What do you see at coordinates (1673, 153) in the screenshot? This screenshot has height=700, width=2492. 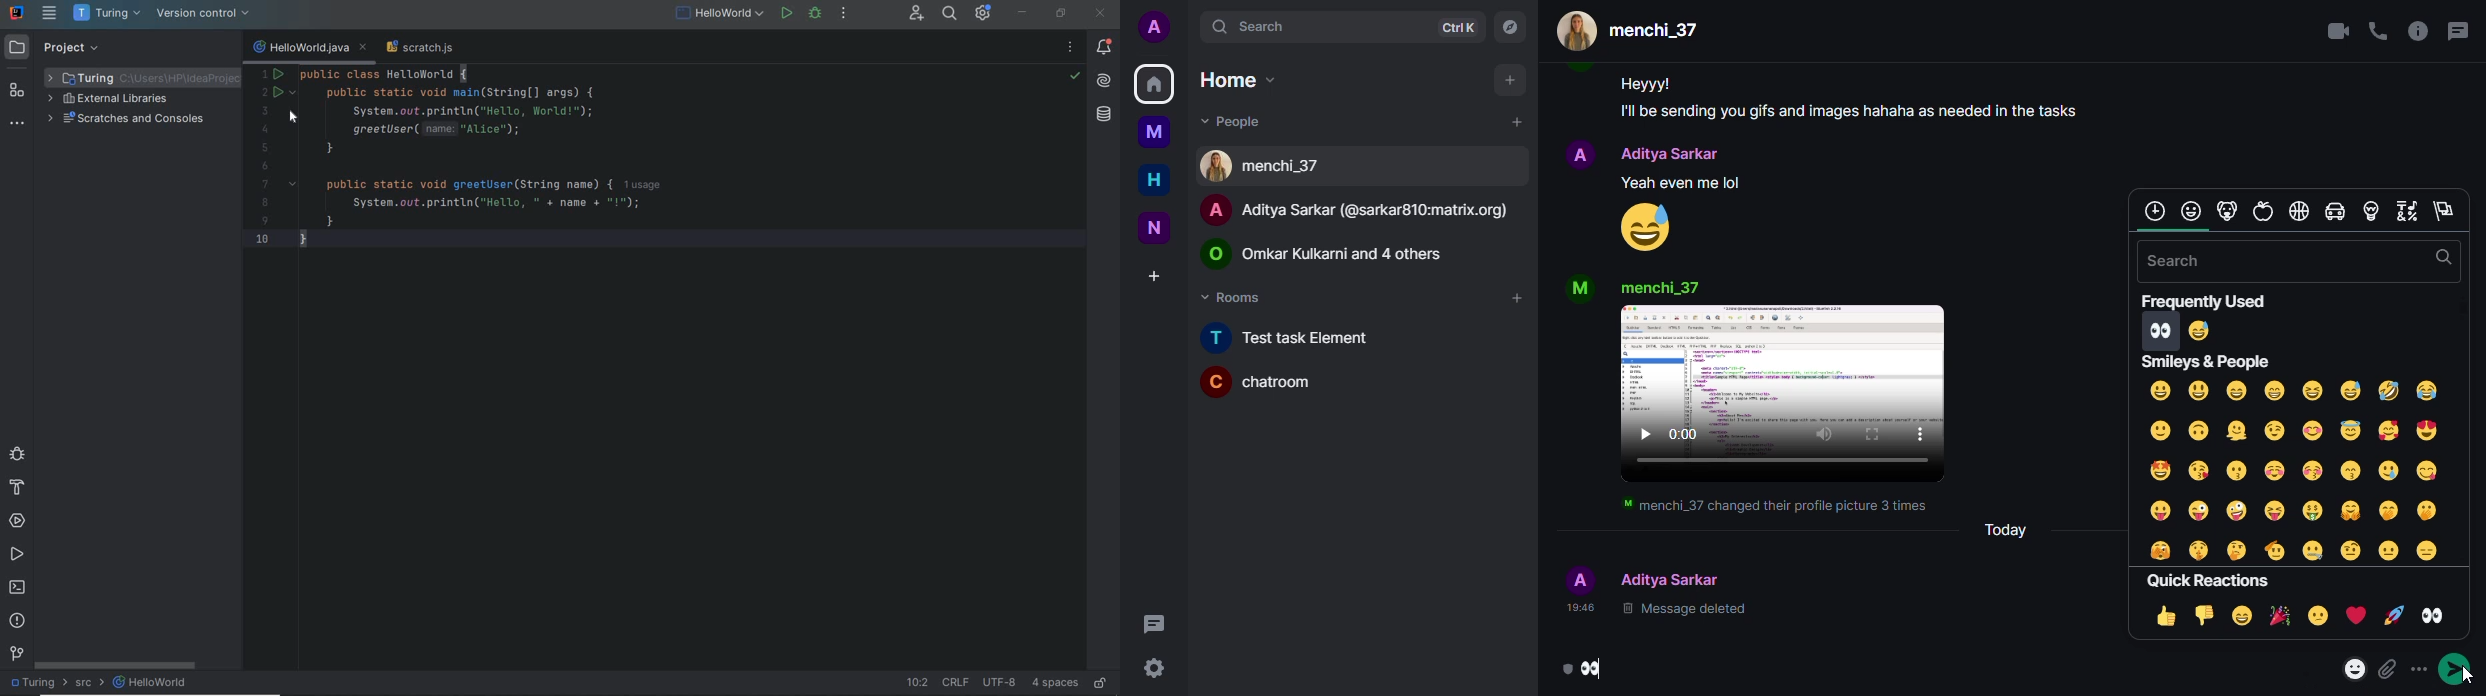 I see `people` at bounding box center [1673, 153].